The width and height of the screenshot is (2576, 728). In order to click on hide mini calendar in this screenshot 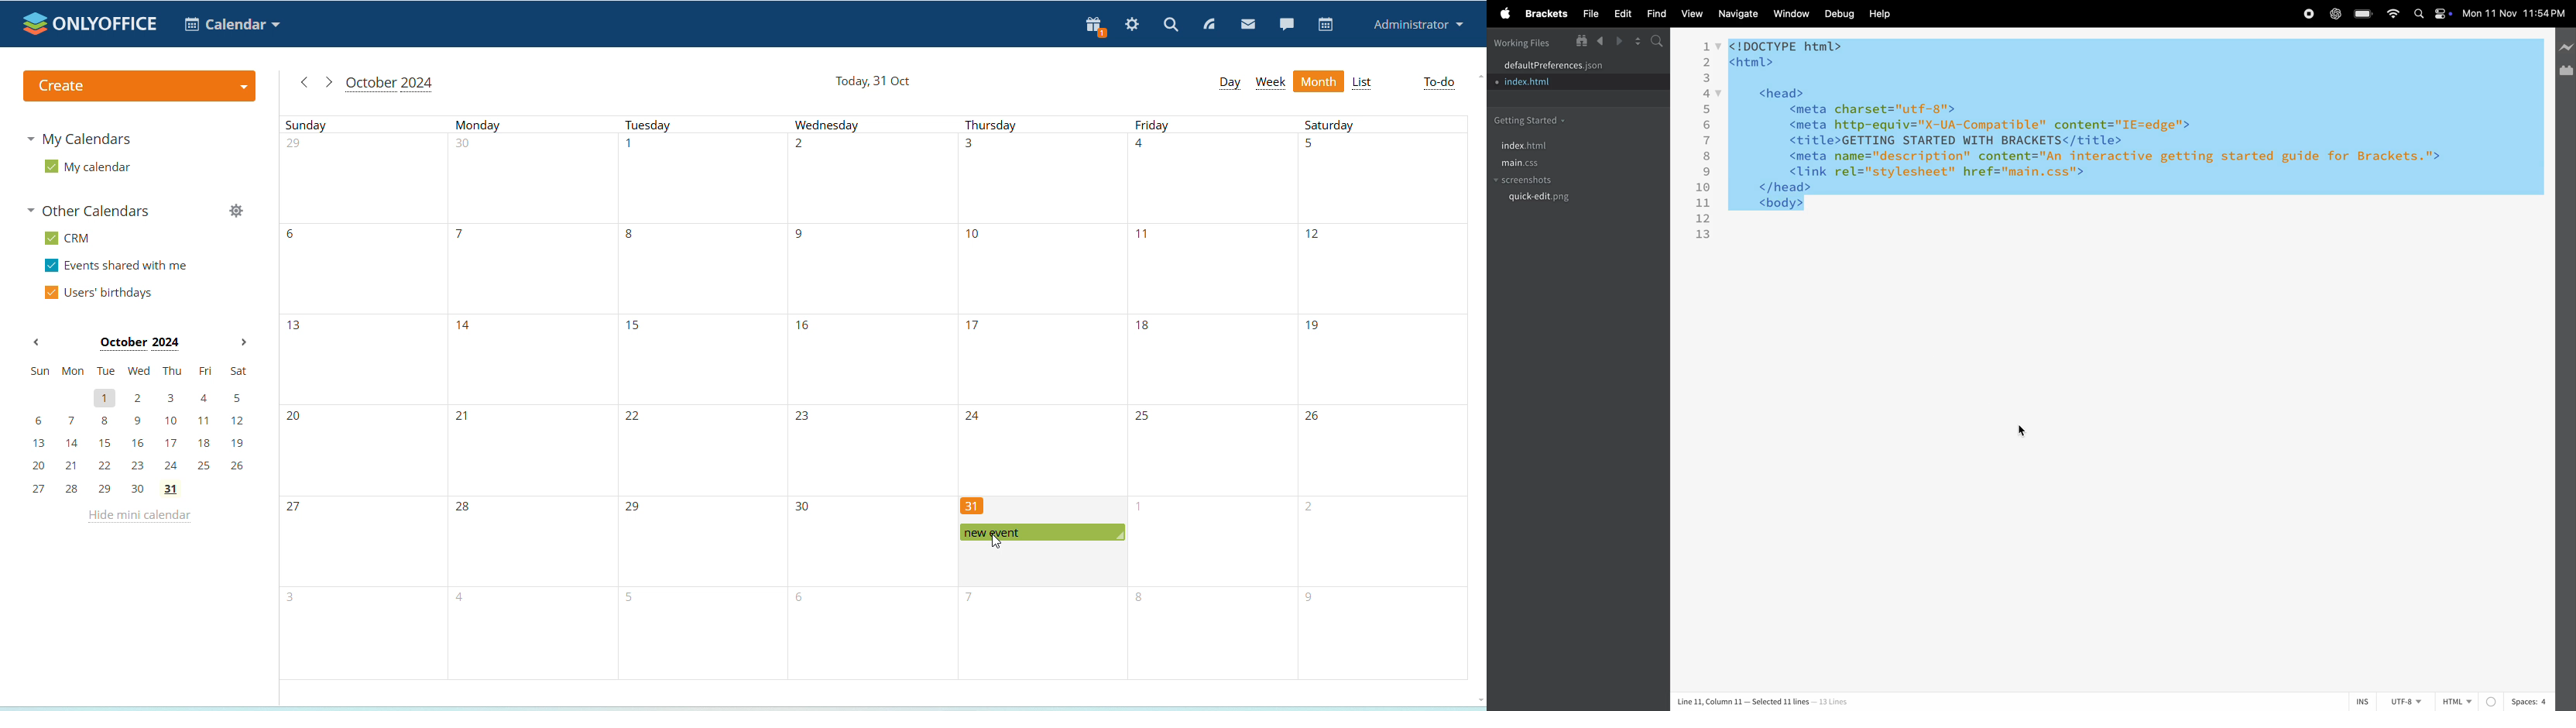, I will do `click(138, 518)`.